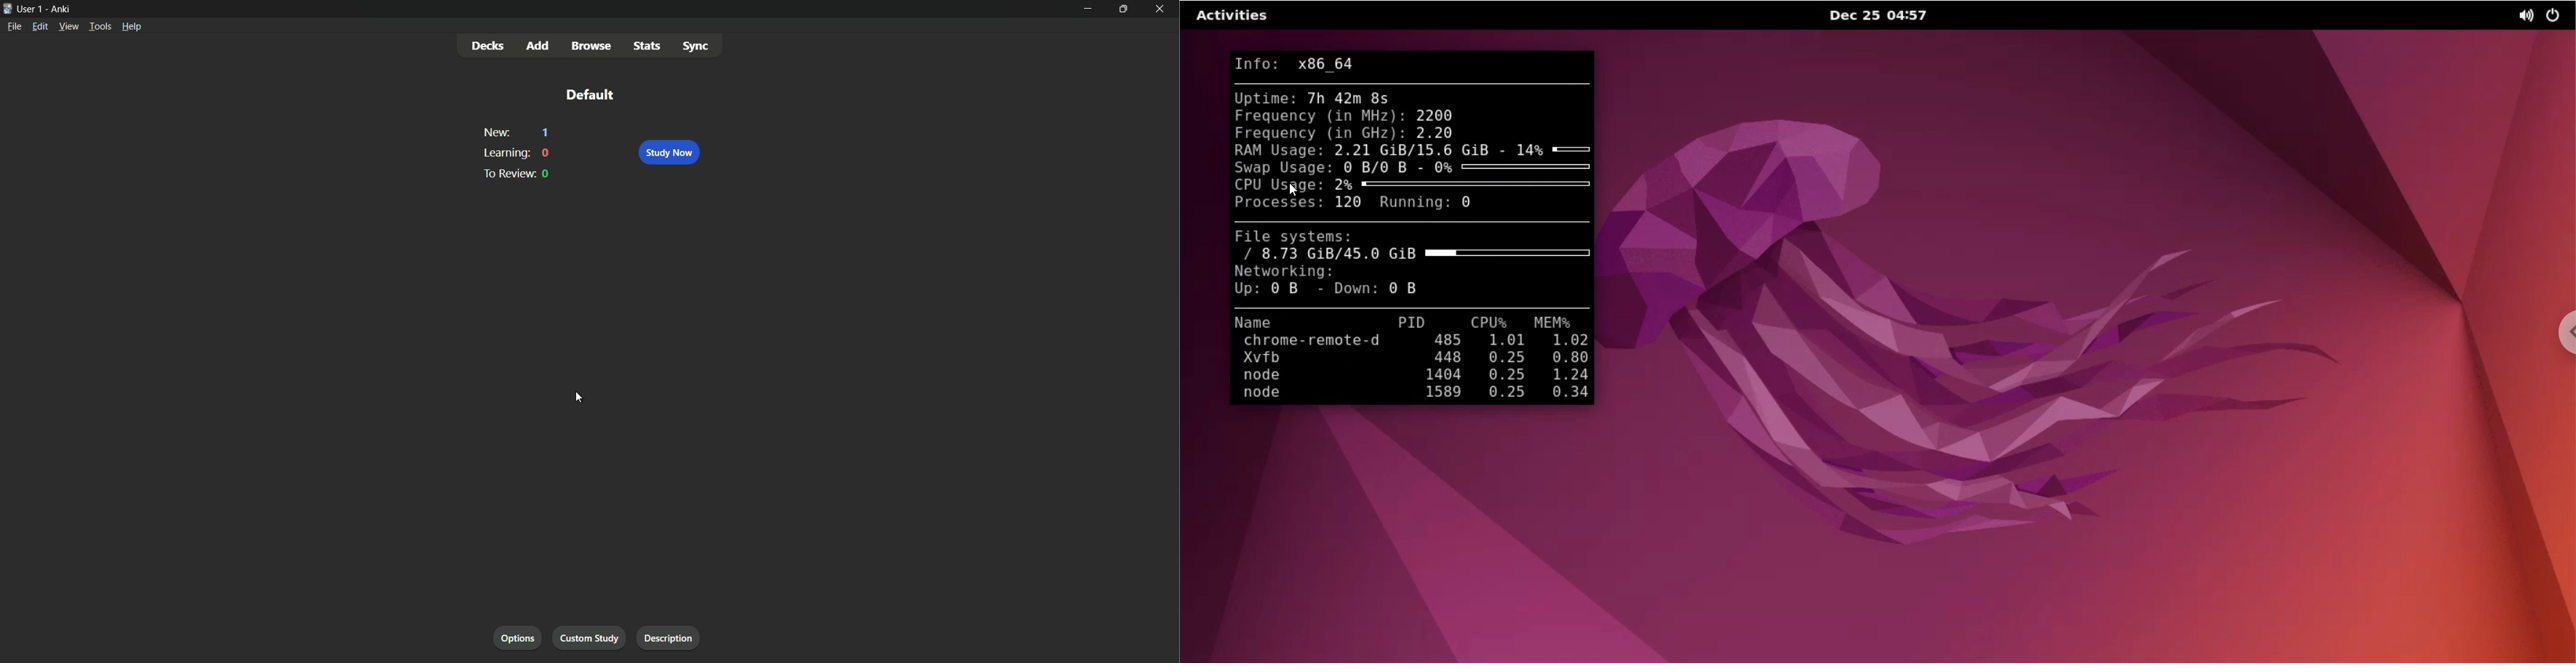  Describe the element at coordinates (581, 399) in the screenshot. I see `cursor` at that location.